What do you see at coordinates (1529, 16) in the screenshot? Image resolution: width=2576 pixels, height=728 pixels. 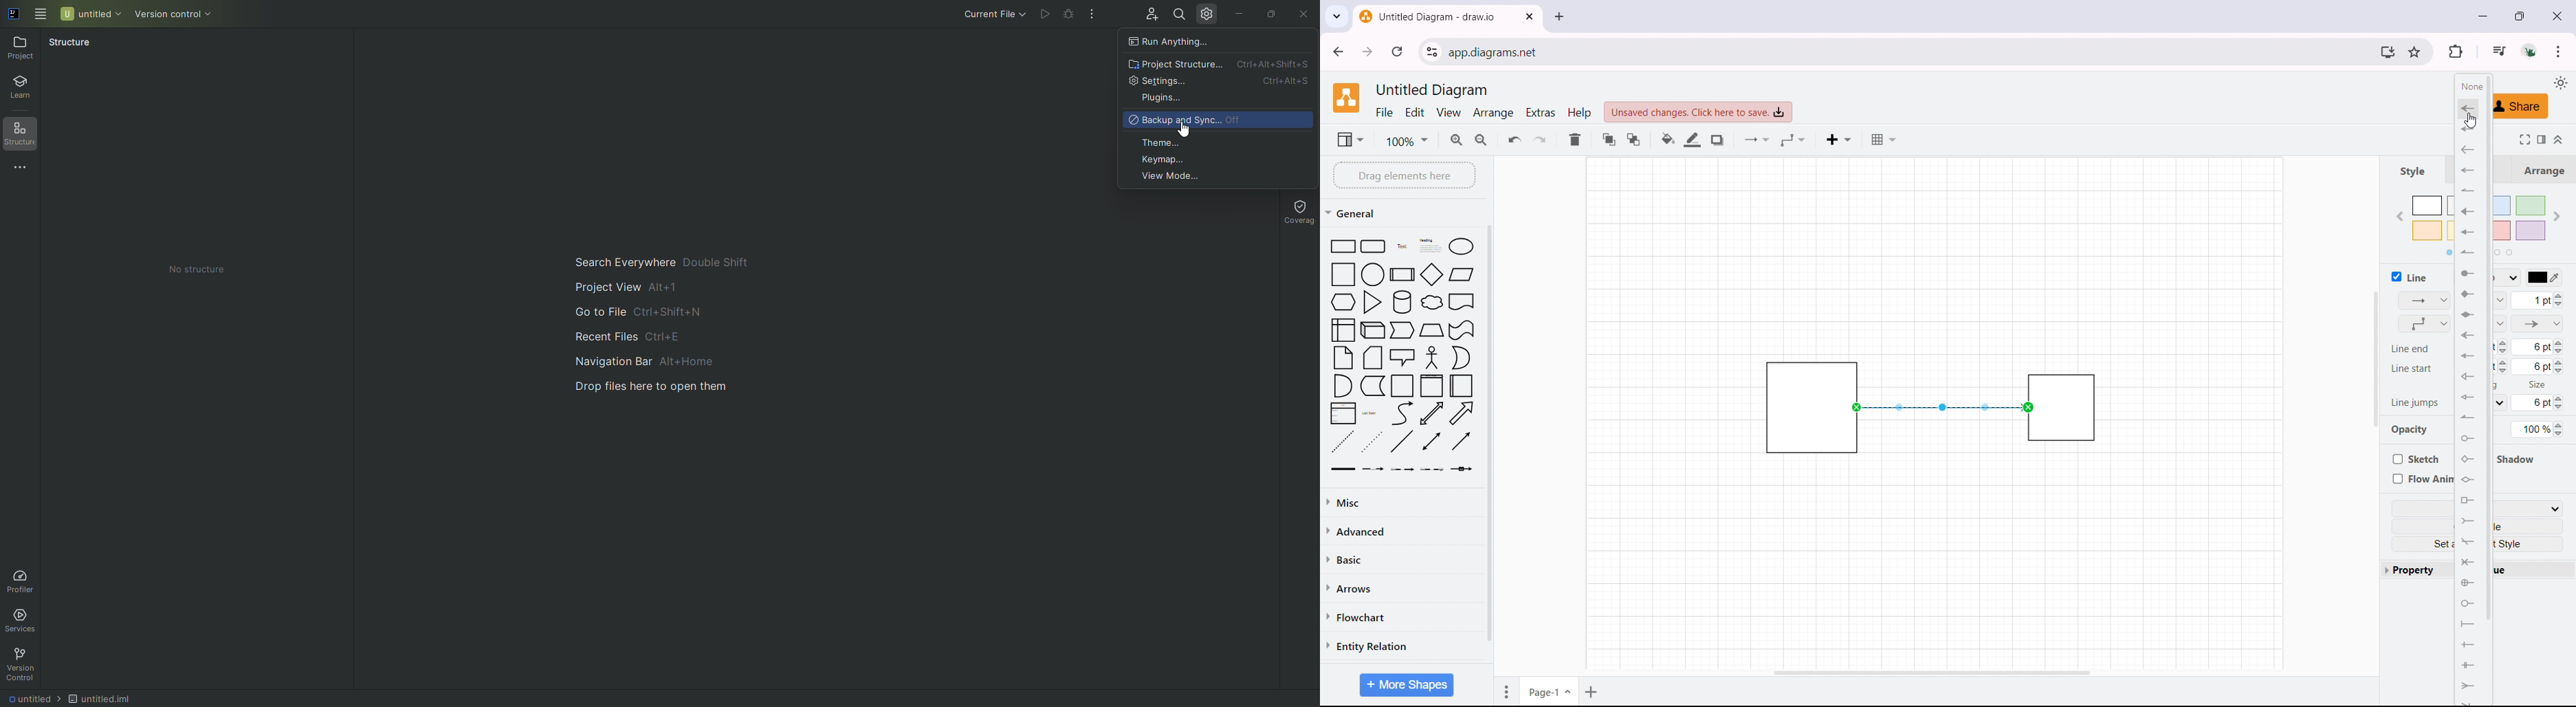 I see `close tab` at bounding box center [1529, 16].